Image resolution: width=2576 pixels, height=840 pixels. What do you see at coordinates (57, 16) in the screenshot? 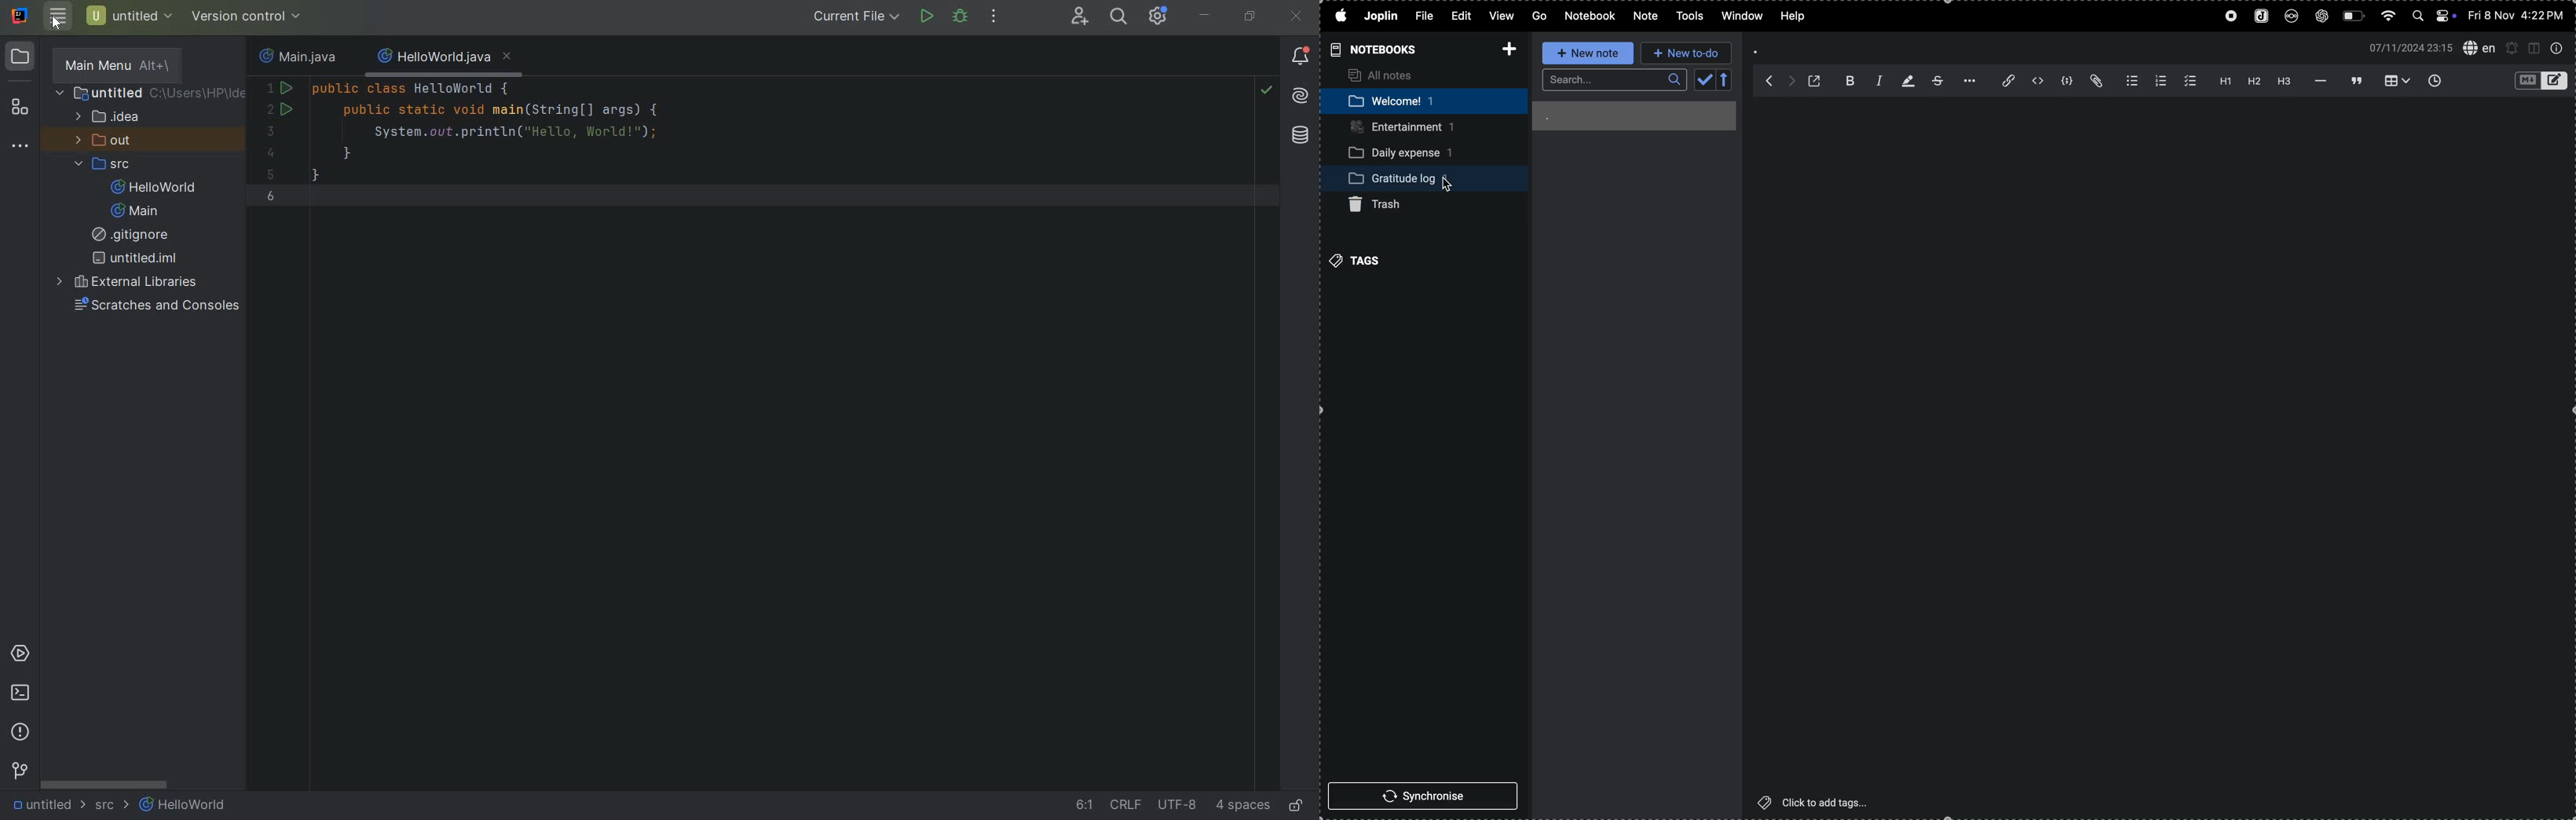
I see `MAIN MENU` at bounding box center [57, 16].